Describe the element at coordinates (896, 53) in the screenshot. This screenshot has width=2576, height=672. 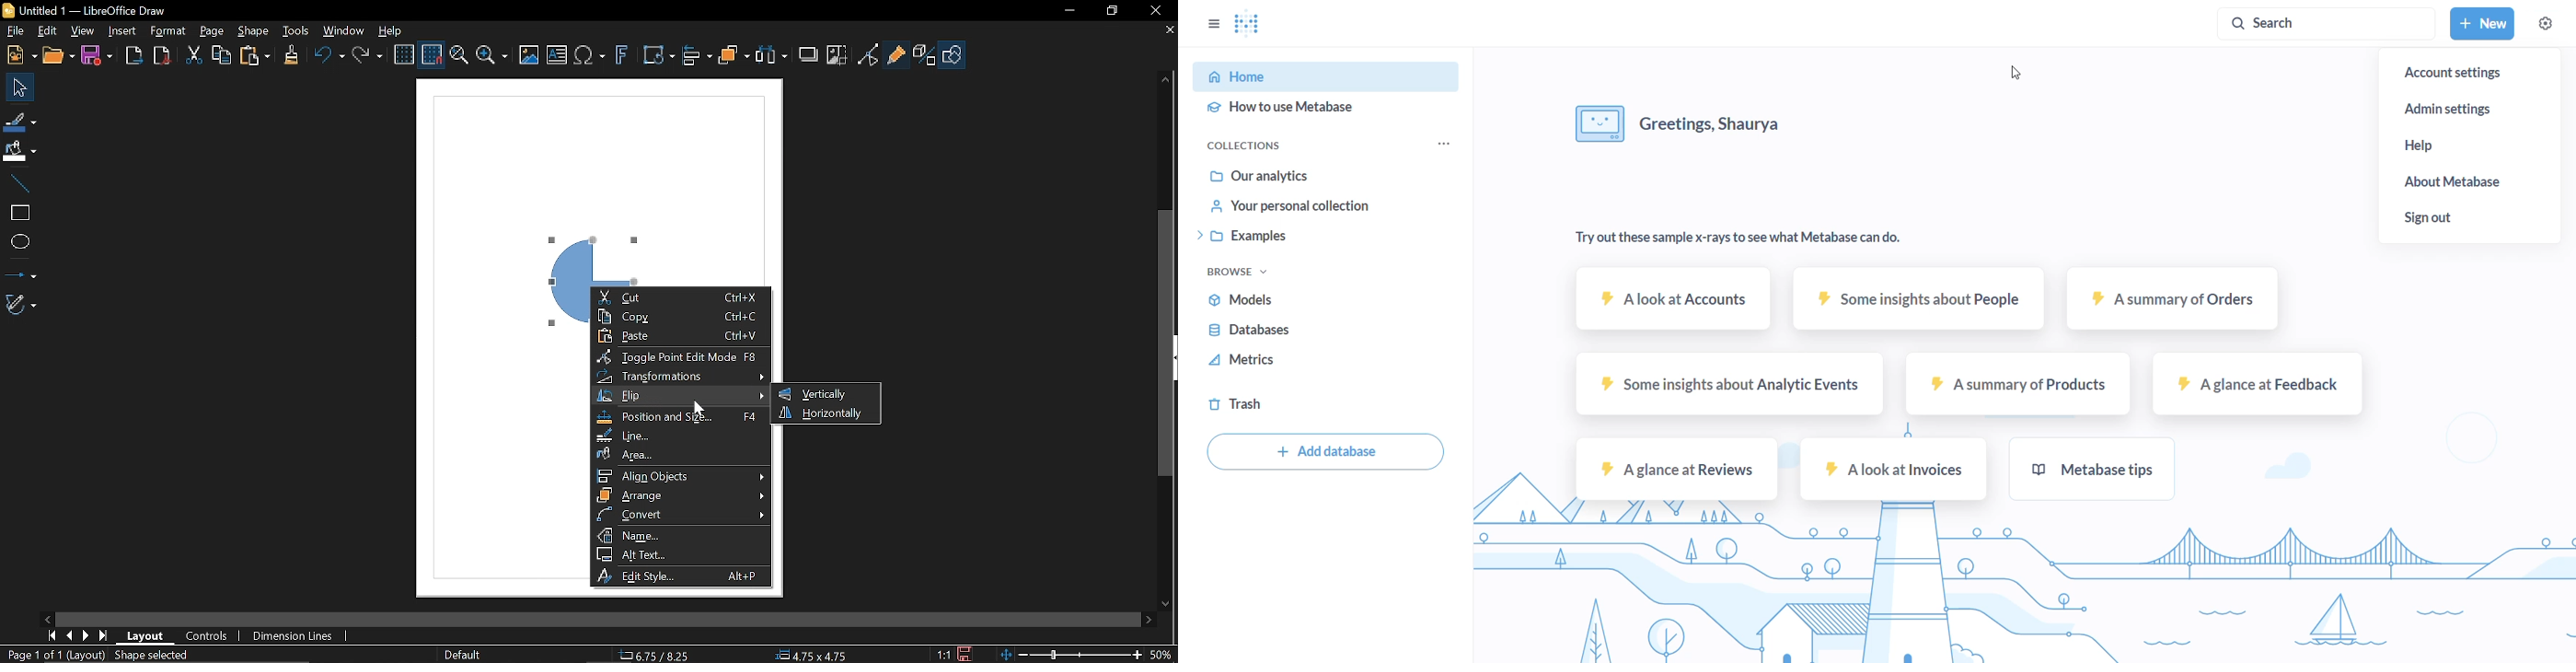
I see `Glue` at that location.